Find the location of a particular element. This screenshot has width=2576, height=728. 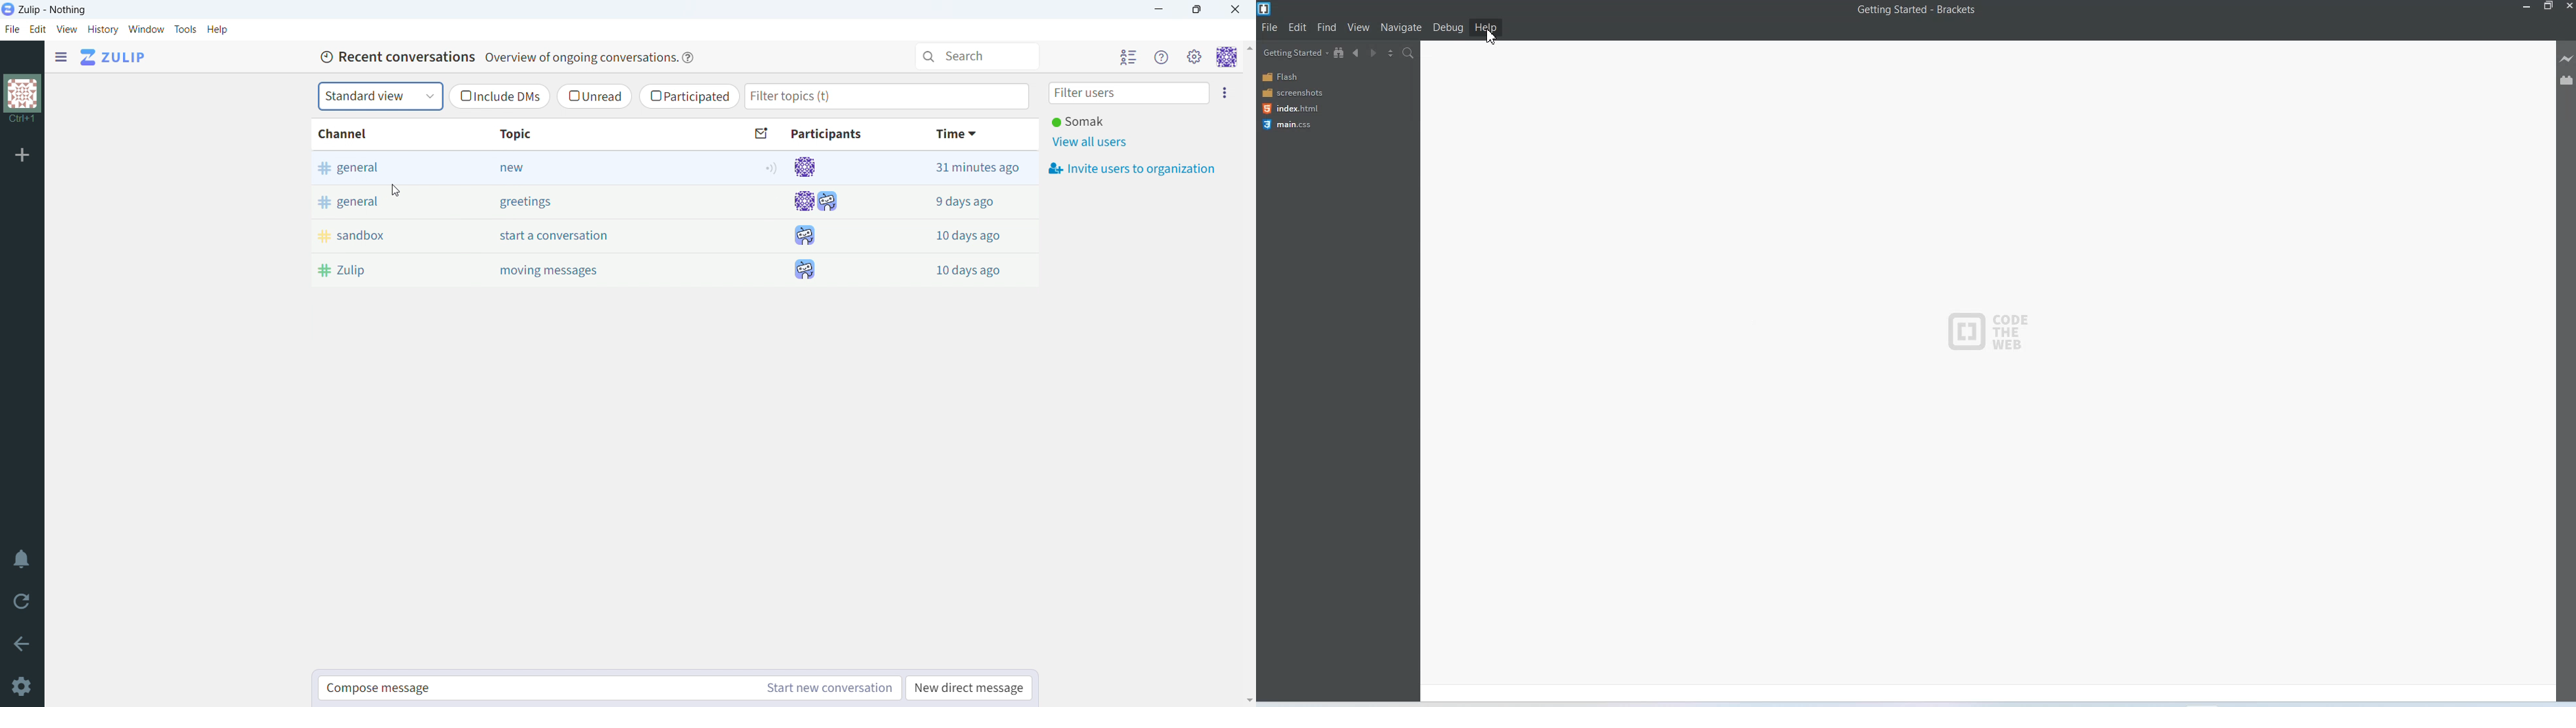

Logo is located at coordinates (1986, 329).